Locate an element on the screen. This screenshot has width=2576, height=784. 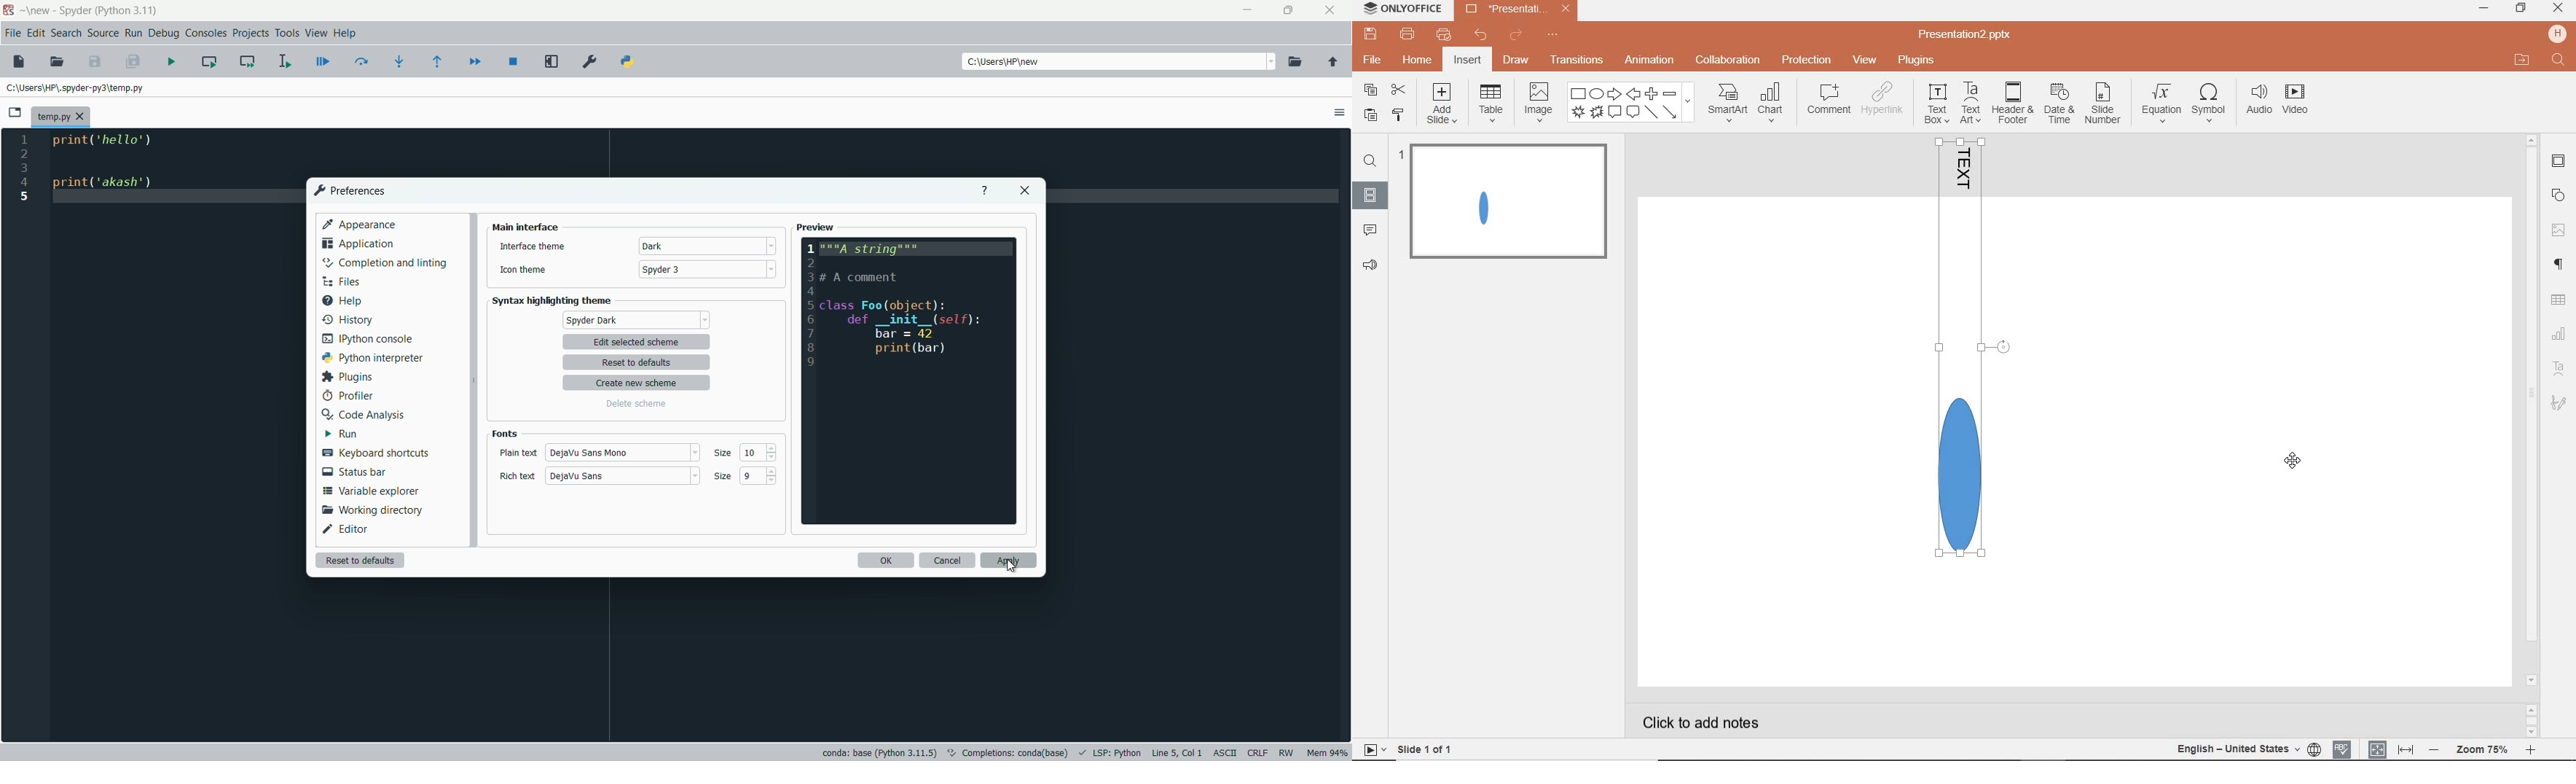
app name is located at coordinates (73, 10).